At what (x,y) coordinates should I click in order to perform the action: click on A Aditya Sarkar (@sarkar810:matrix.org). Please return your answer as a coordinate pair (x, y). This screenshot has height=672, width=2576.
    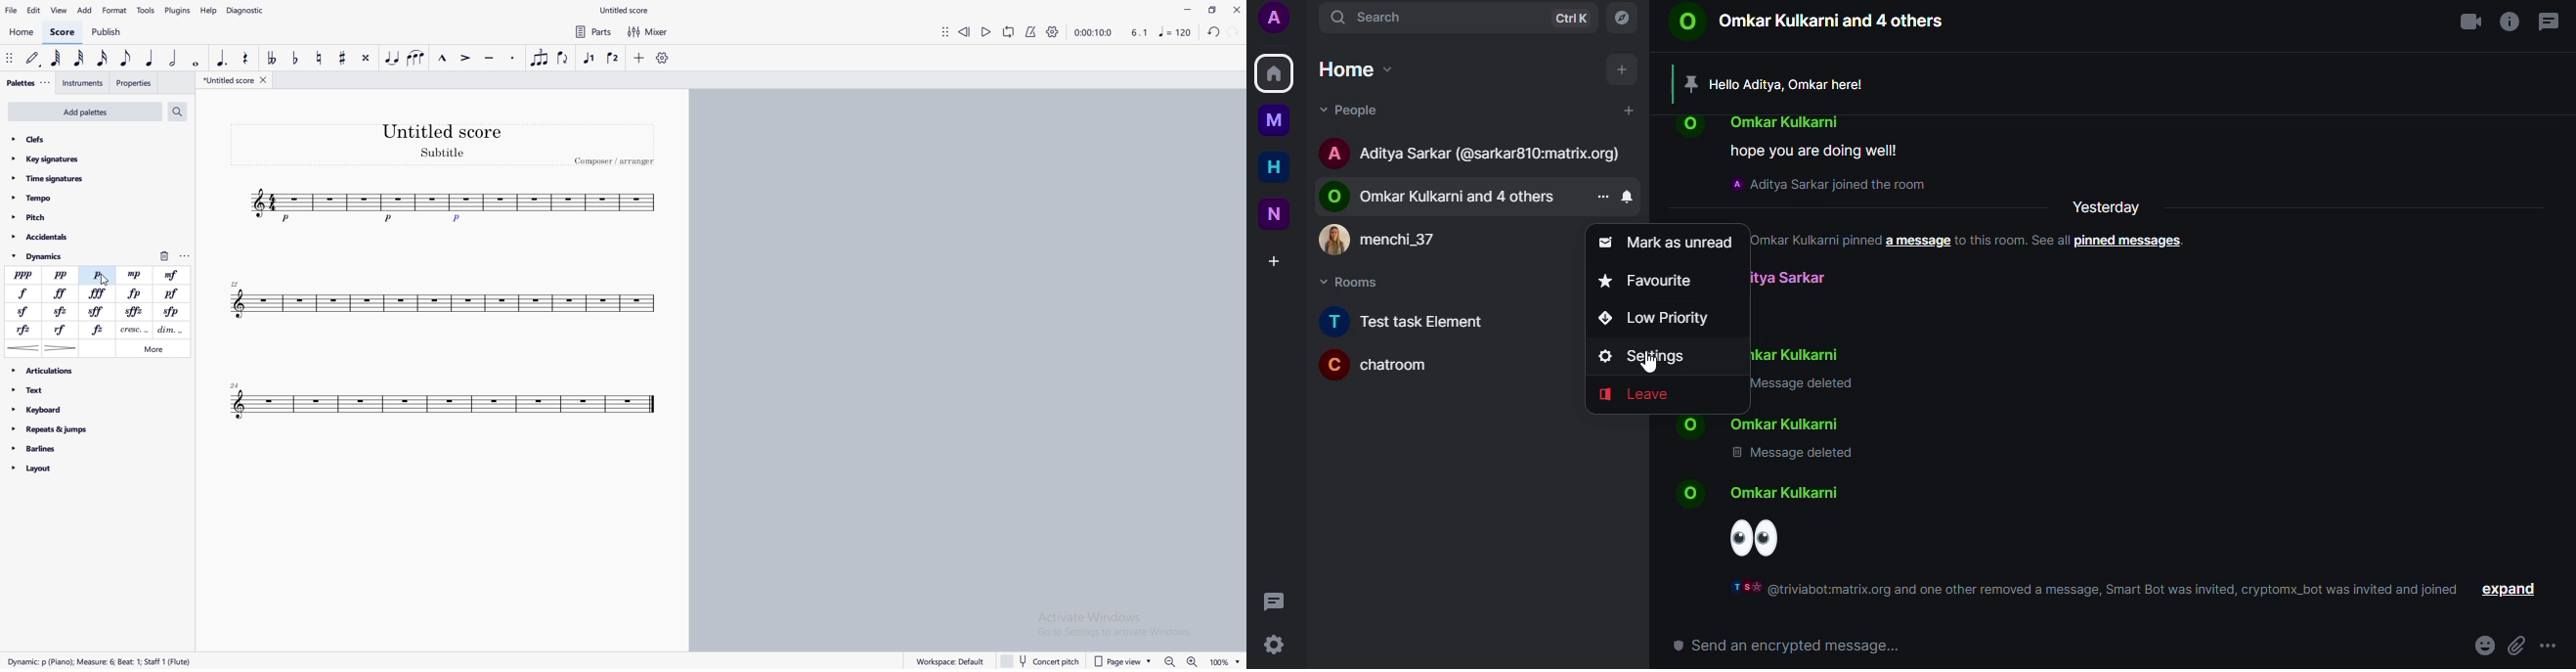
    Looking at the image, I should click on (1494, 155).